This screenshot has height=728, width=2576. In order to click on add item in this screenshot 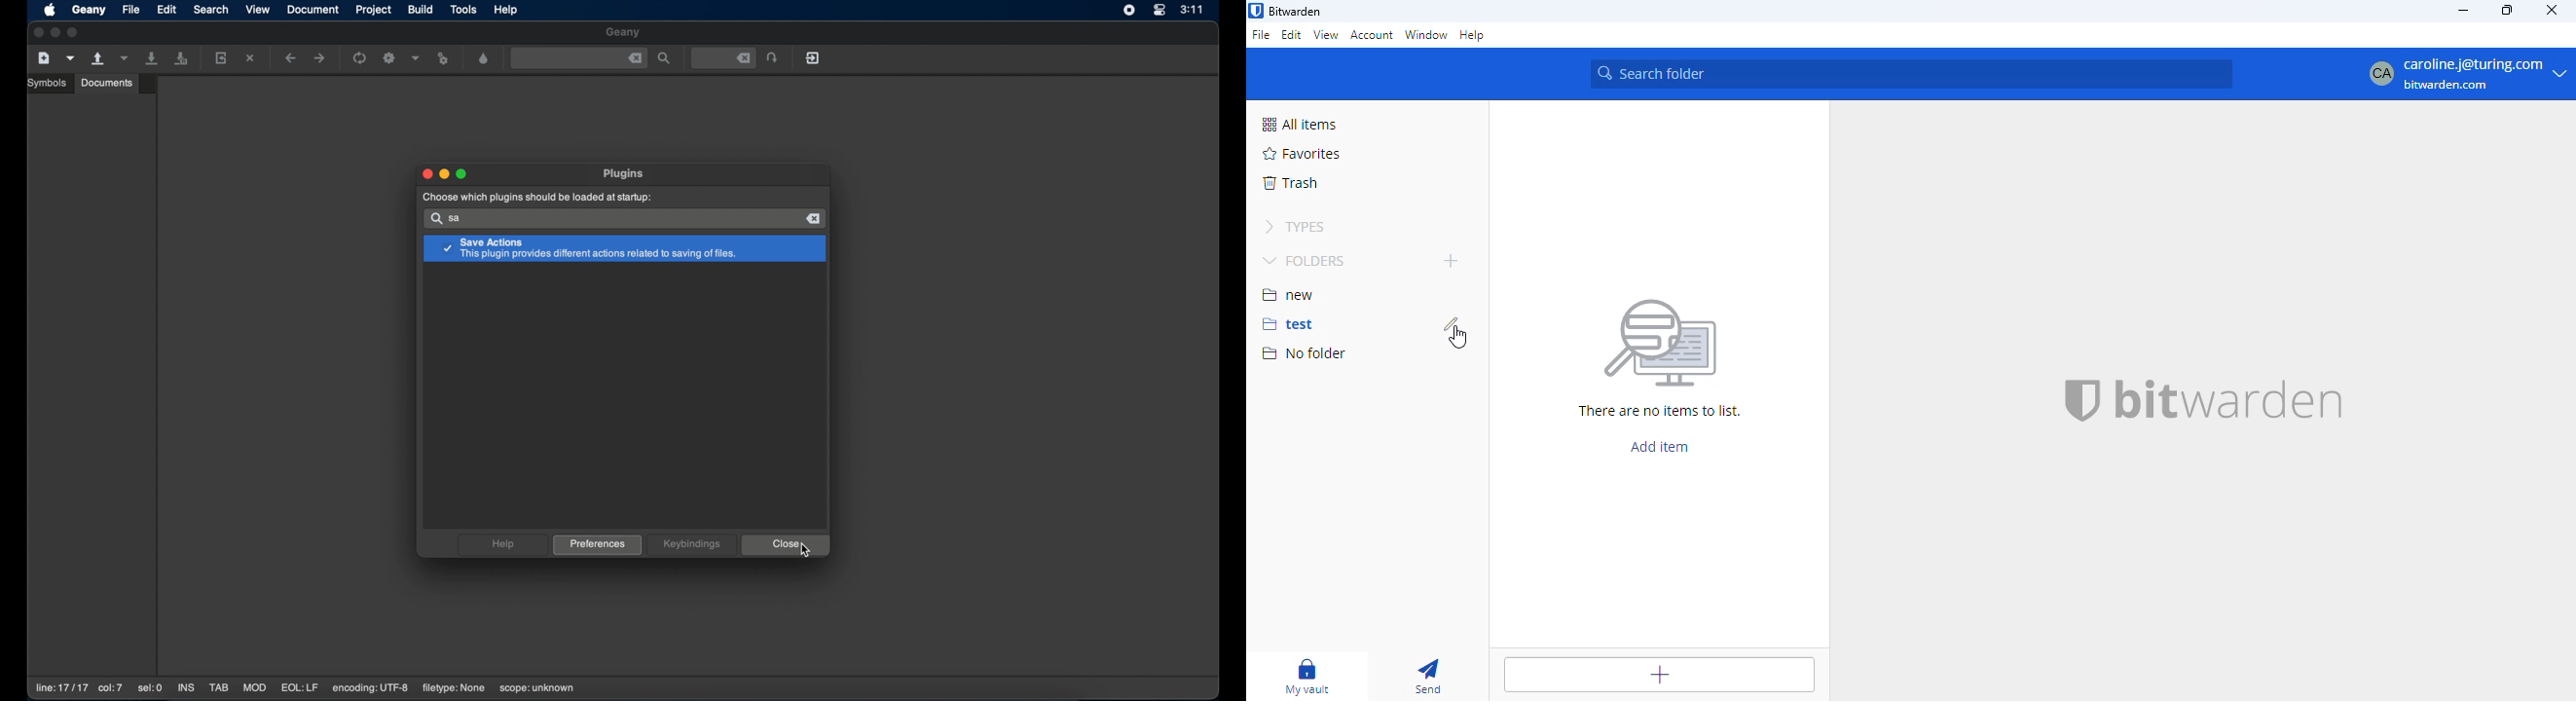, I will do `click(1659, 675)`.